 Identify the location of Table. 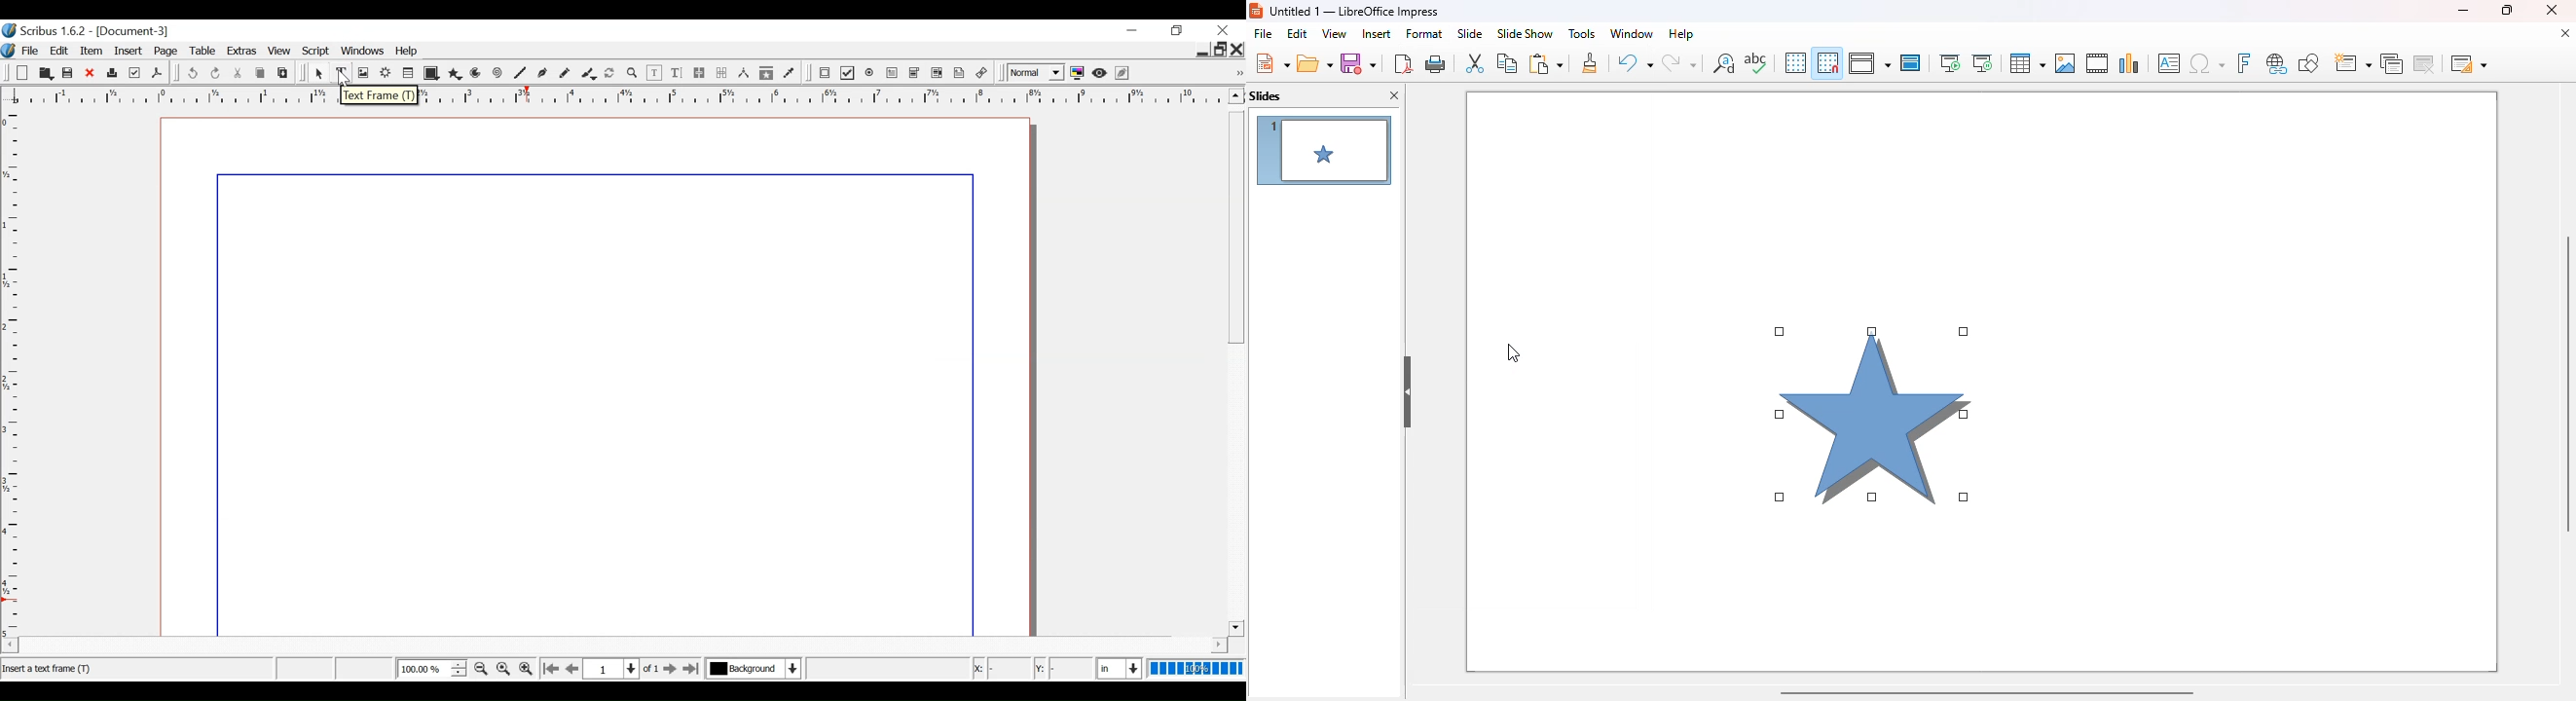
(410, 73).